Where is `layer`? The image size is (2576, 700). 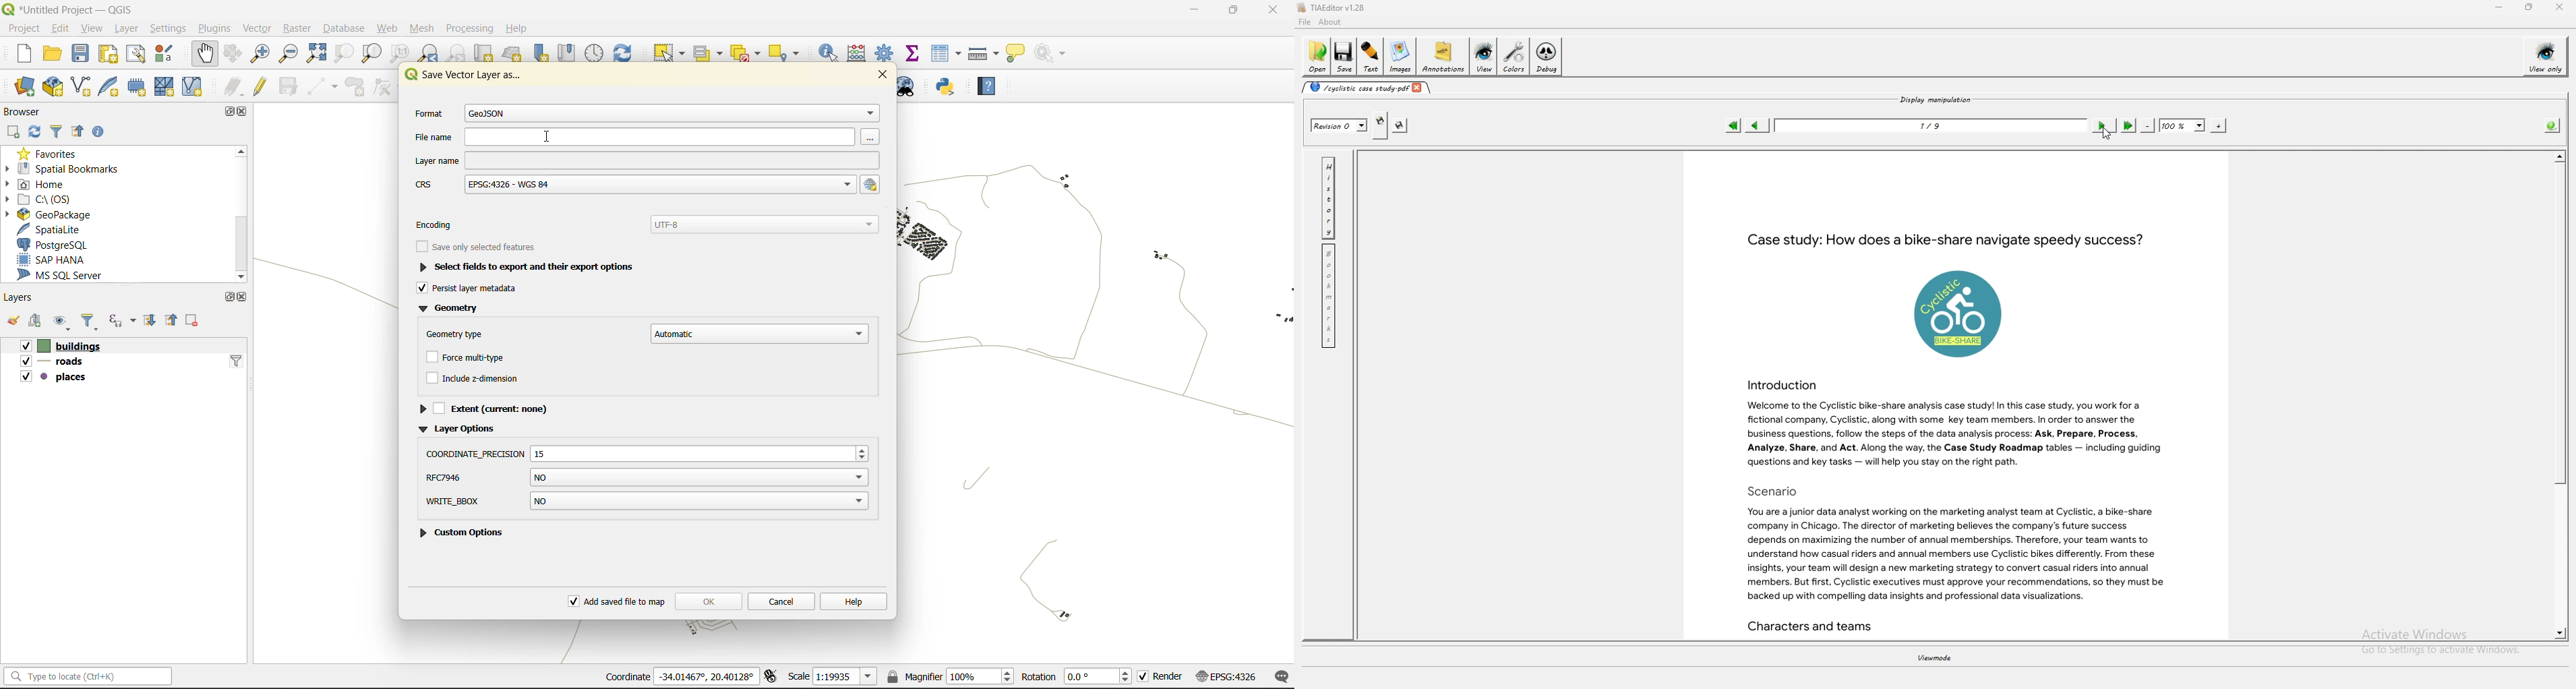
layer is located at coordinates (125, 29).